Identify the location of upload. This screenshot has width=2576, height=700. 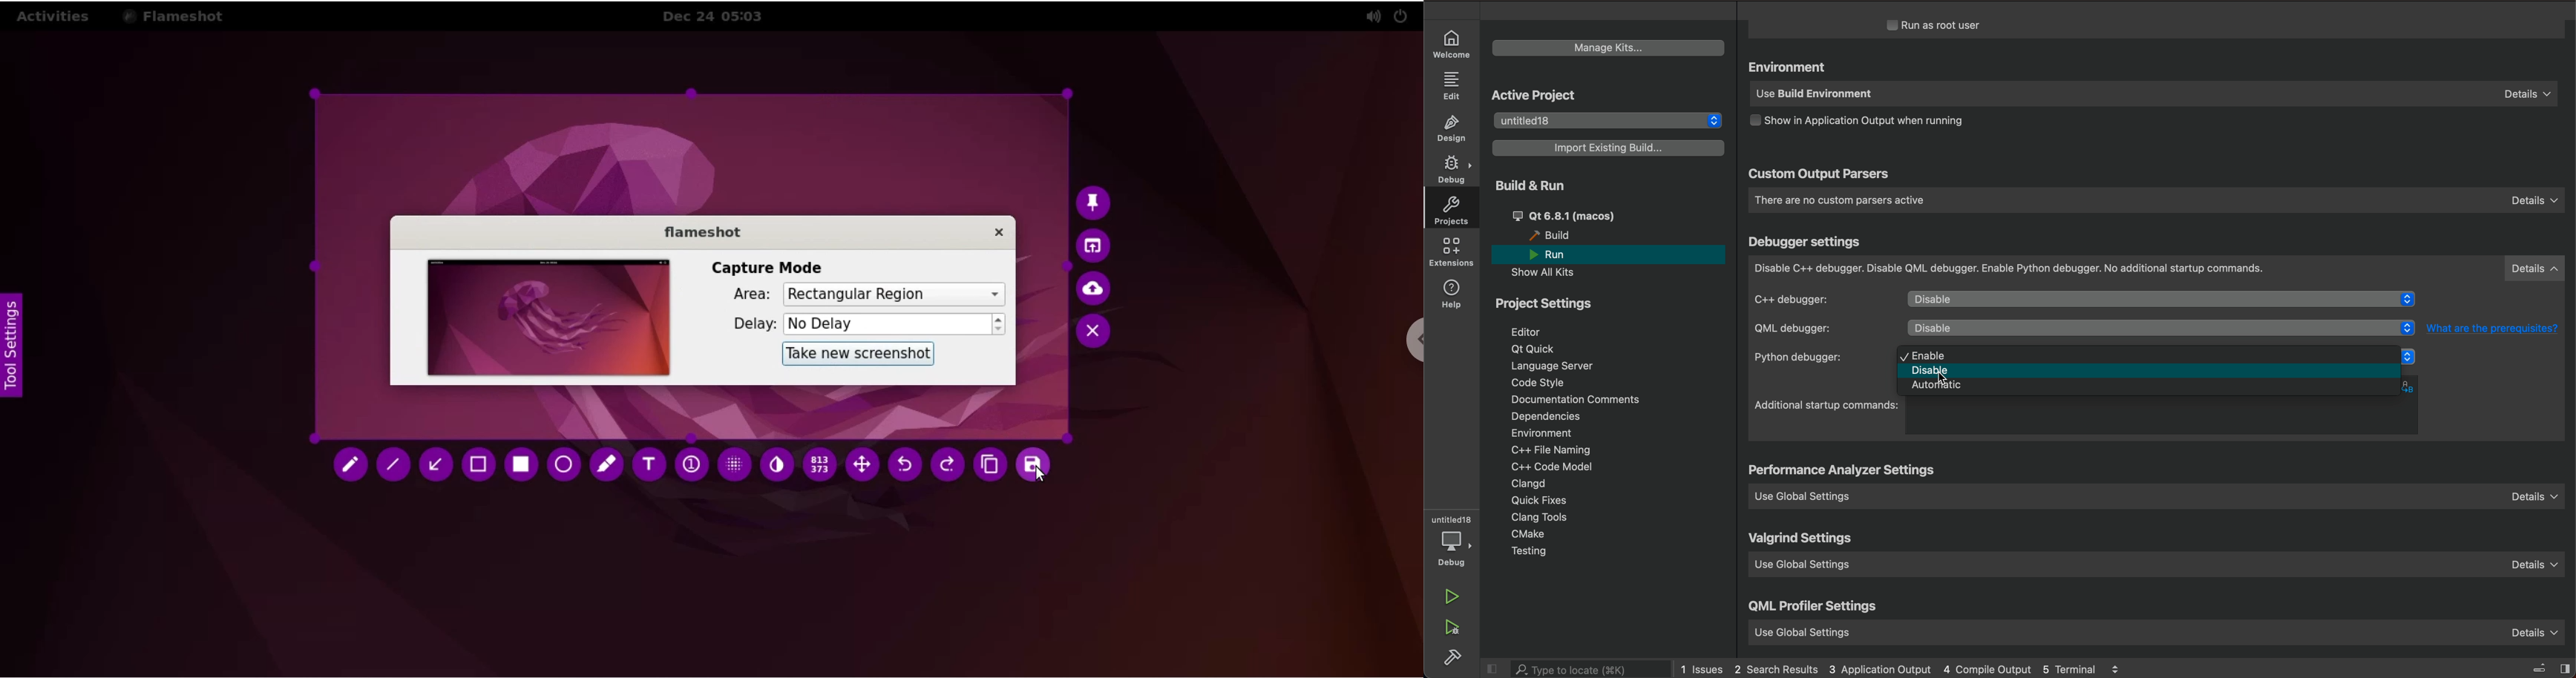
(1098, 292).